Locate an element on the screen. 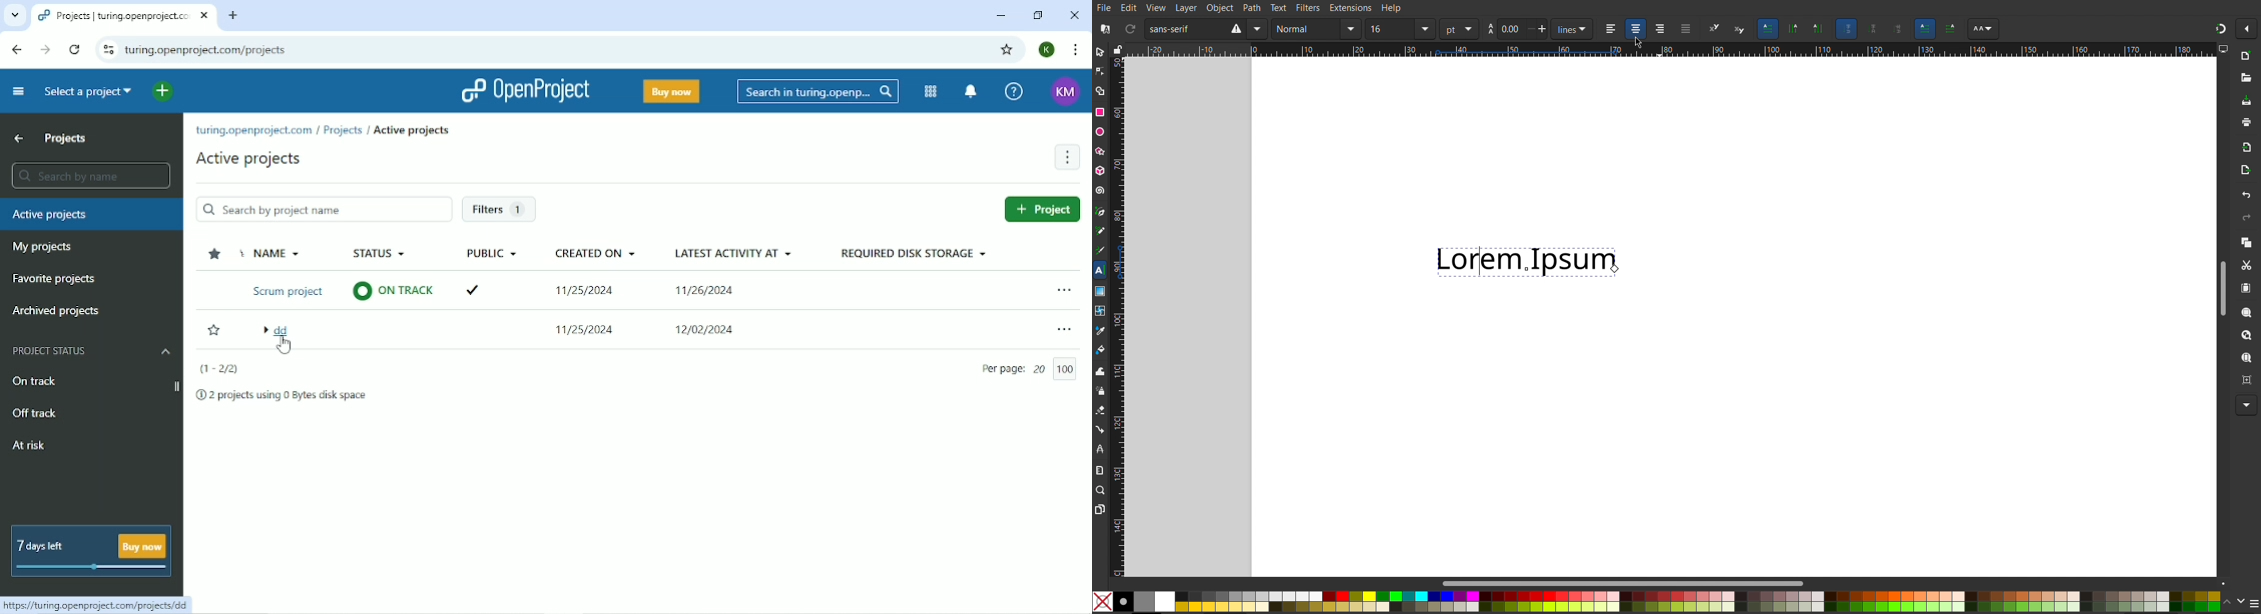  Mesh Tool is located at coordinates (1101, 312).